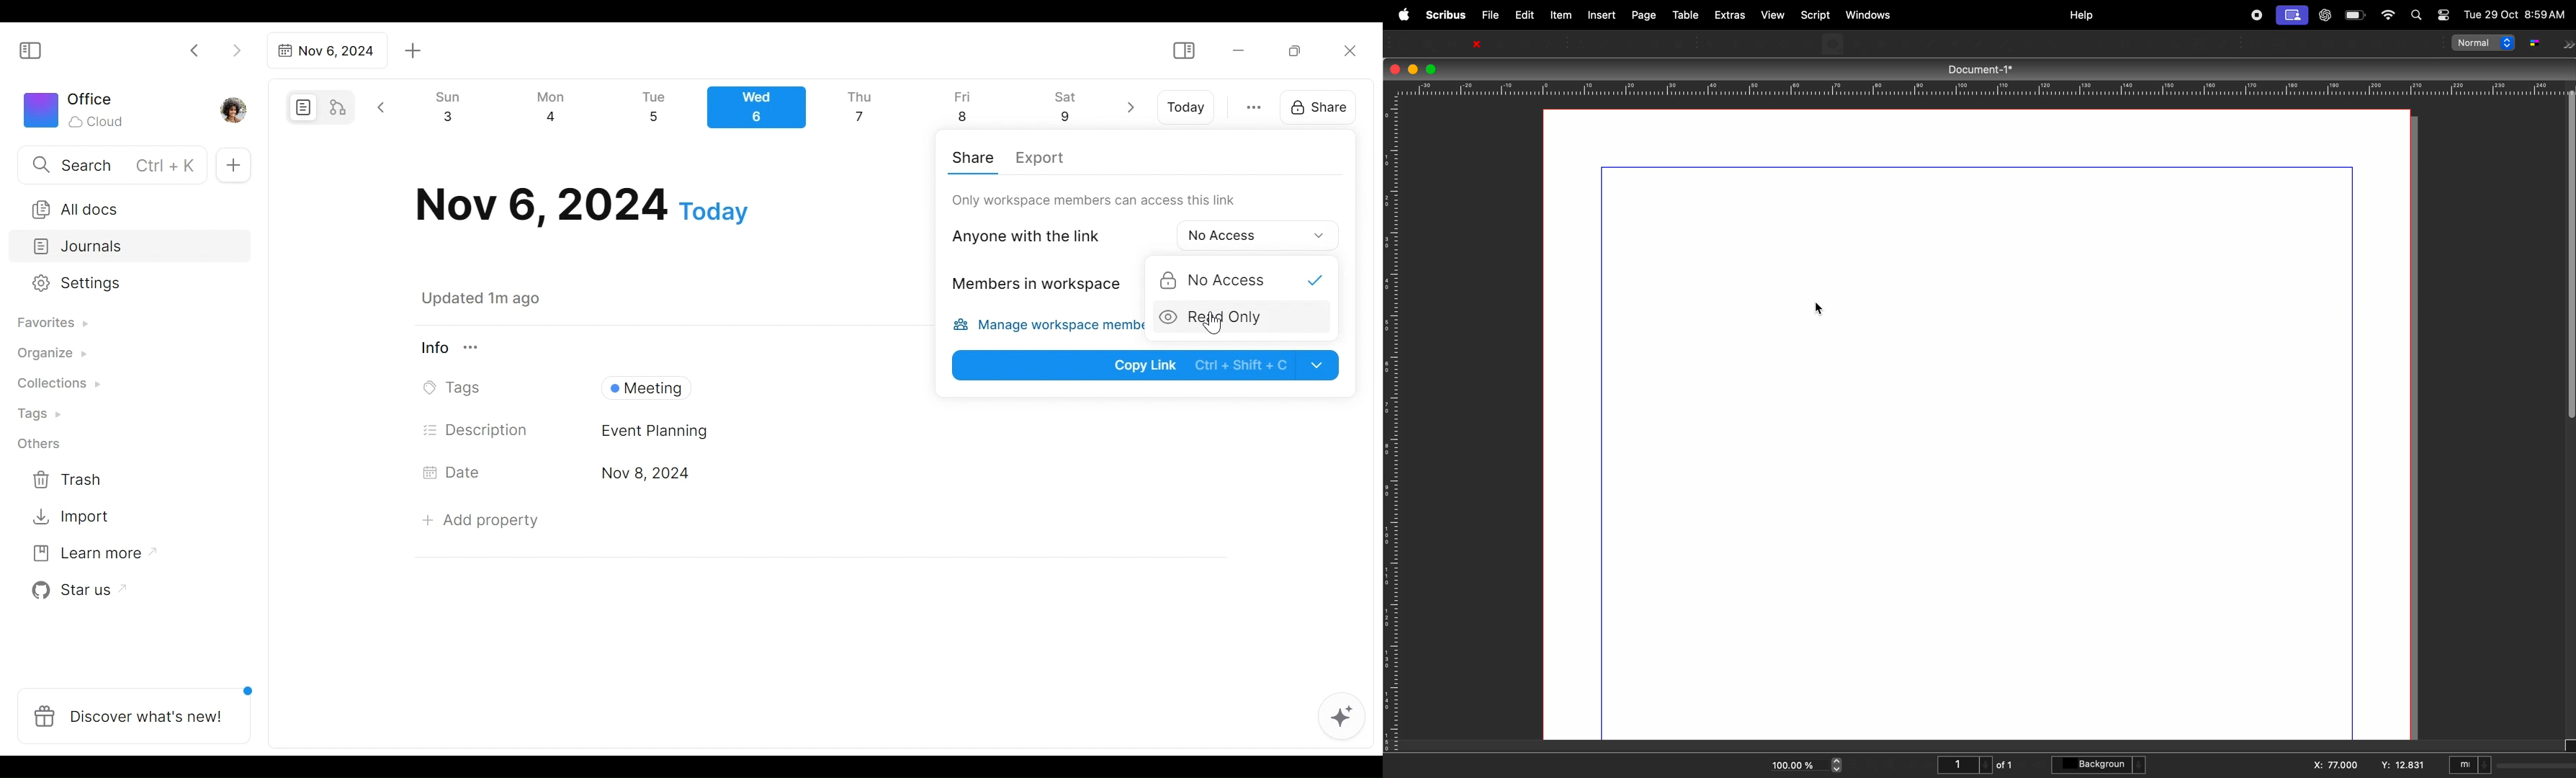 The width and height of the screenshot is (2576, 784). What do you see at coordinates (2101, 766) in the screenshot?
I see `background` at bounding box center [2101, 766].